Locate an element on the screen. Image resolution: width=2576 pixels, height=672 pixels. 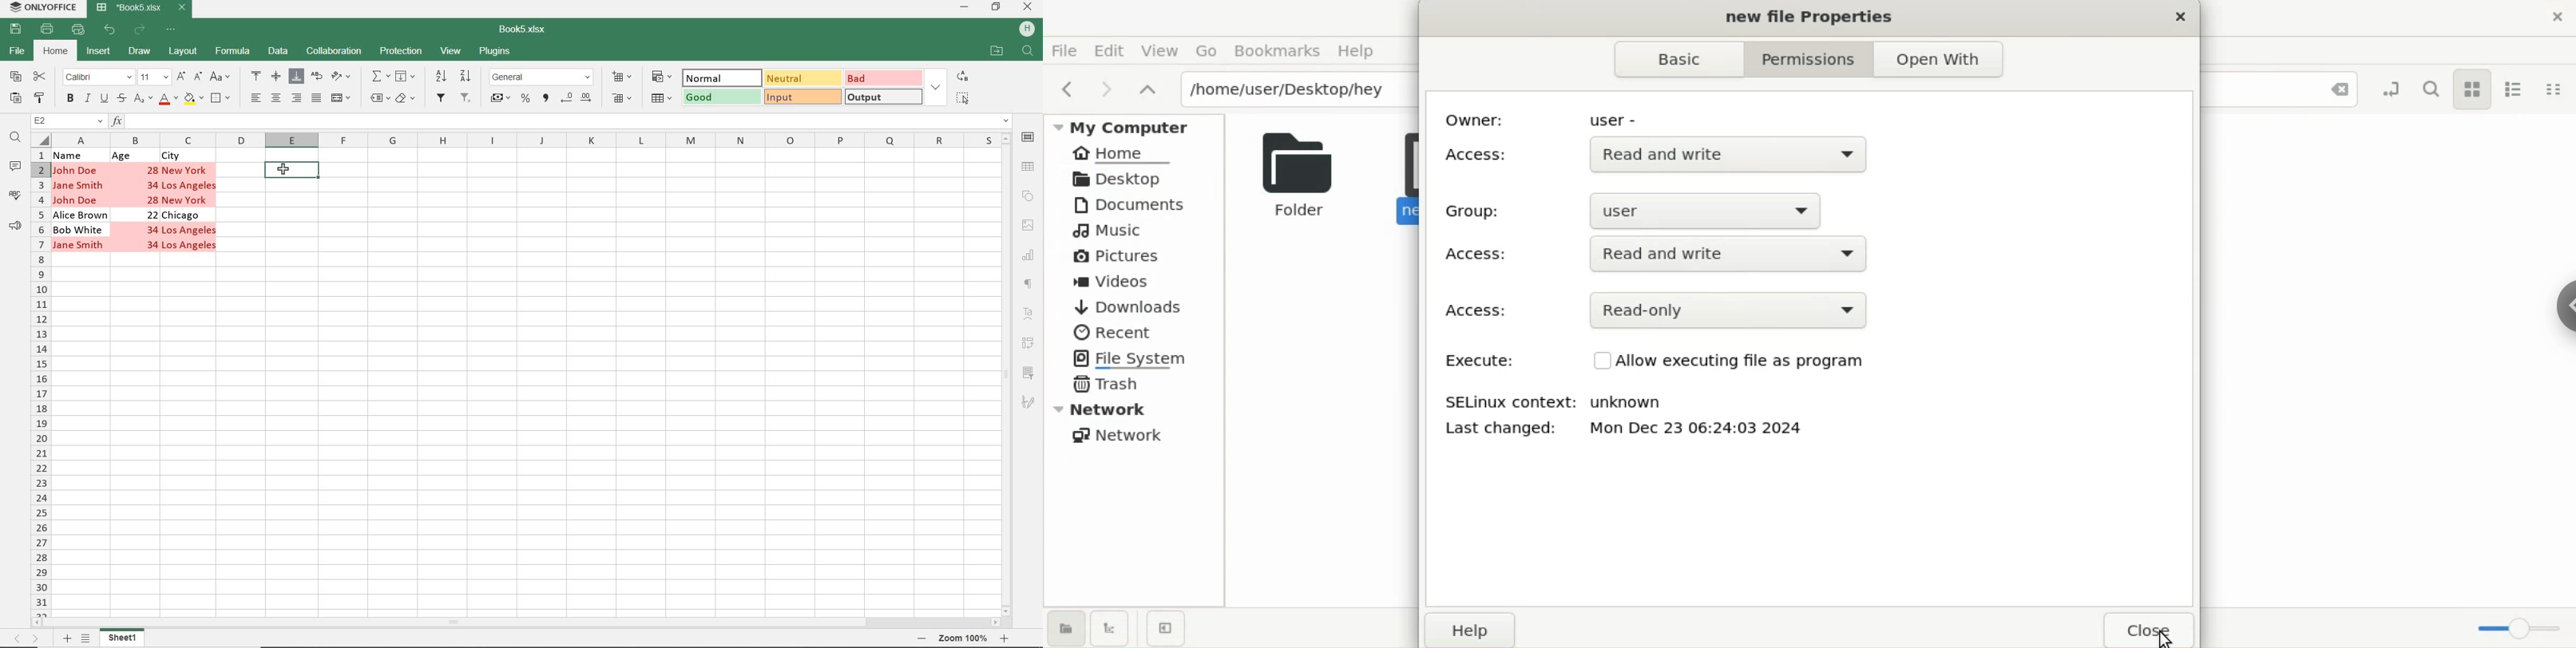
EXPAND is located at coordinates (938, 87).